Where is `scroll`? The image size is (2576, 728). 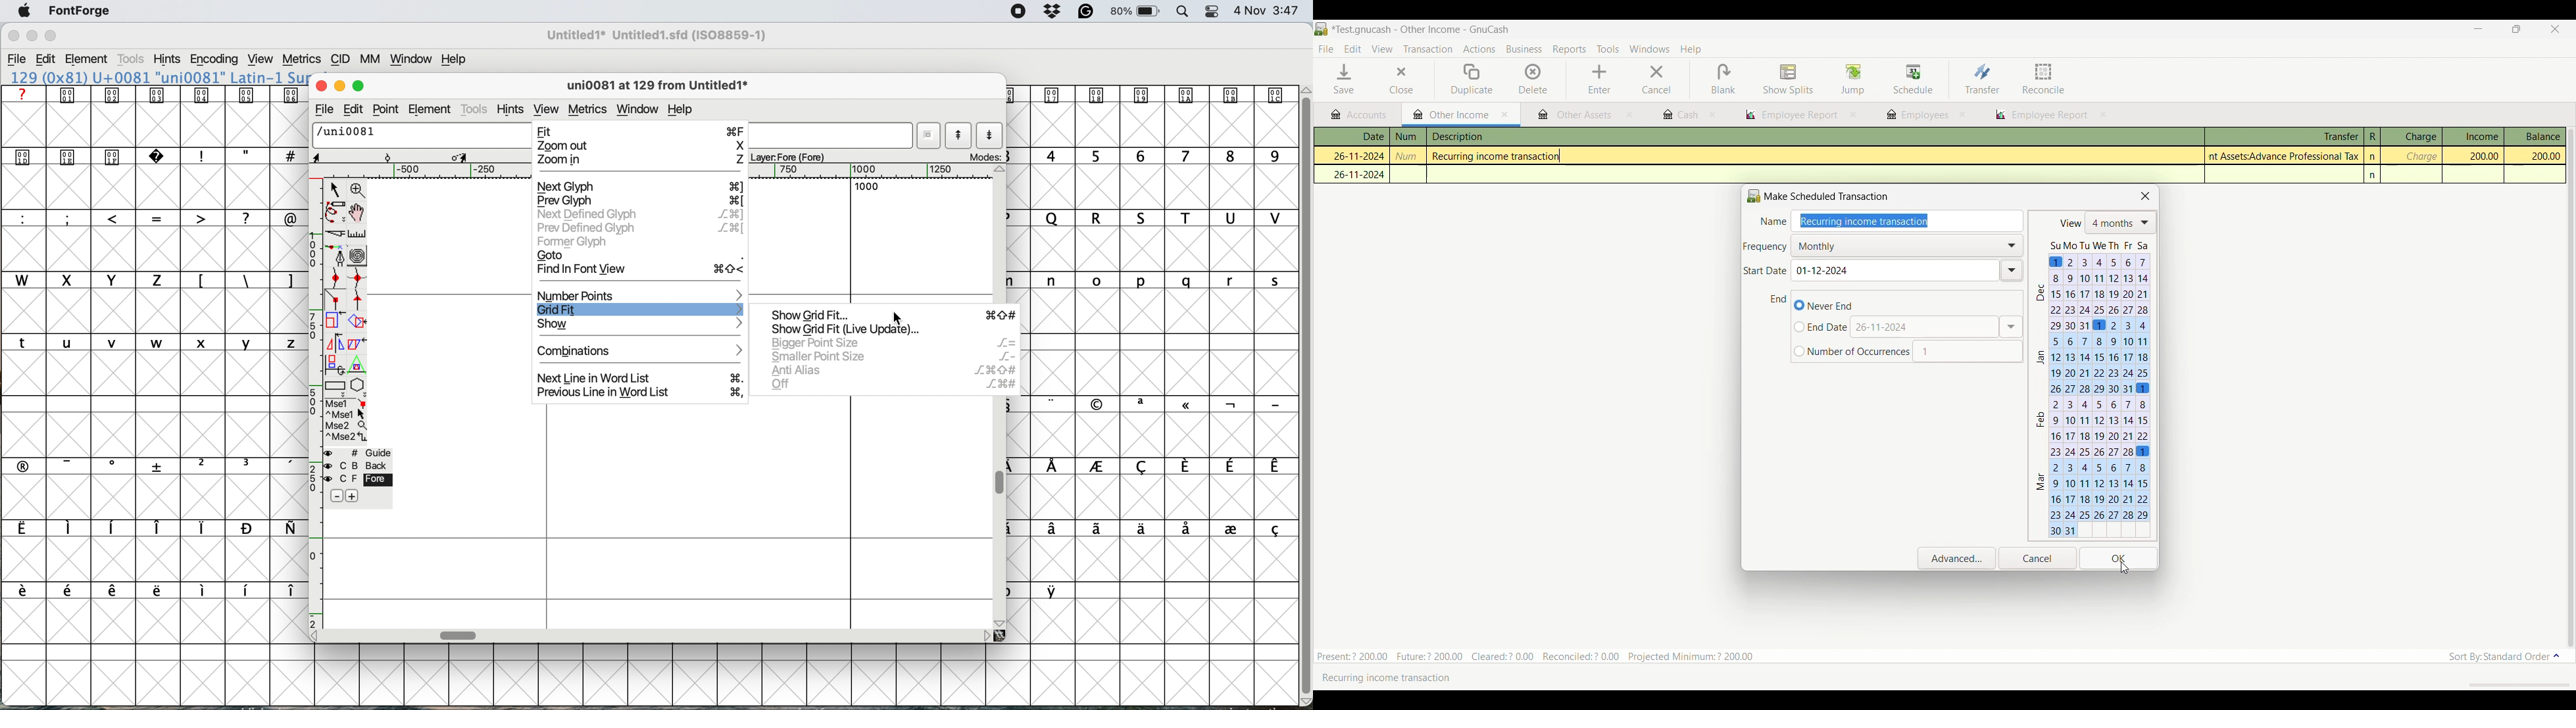 scroll is located at coordinates (2512, 684).